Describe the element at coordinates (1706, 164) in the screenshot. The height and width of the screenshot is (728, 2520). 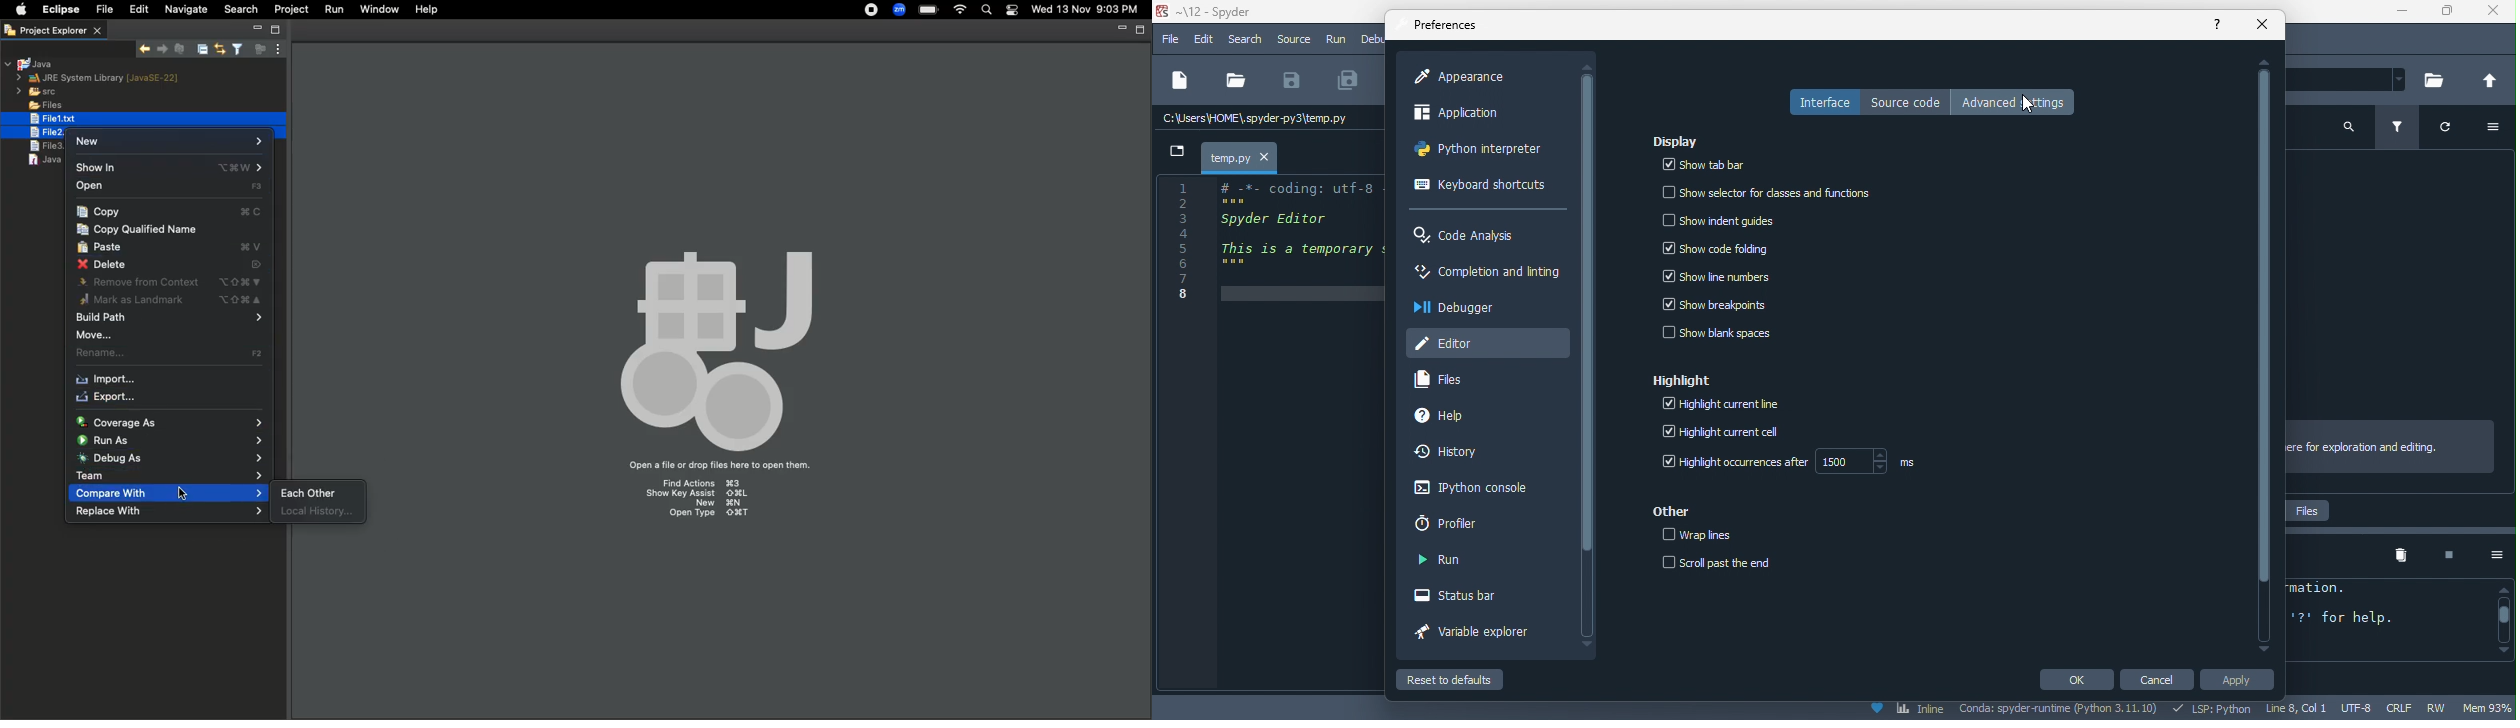
I see `show tab bar` at that location.